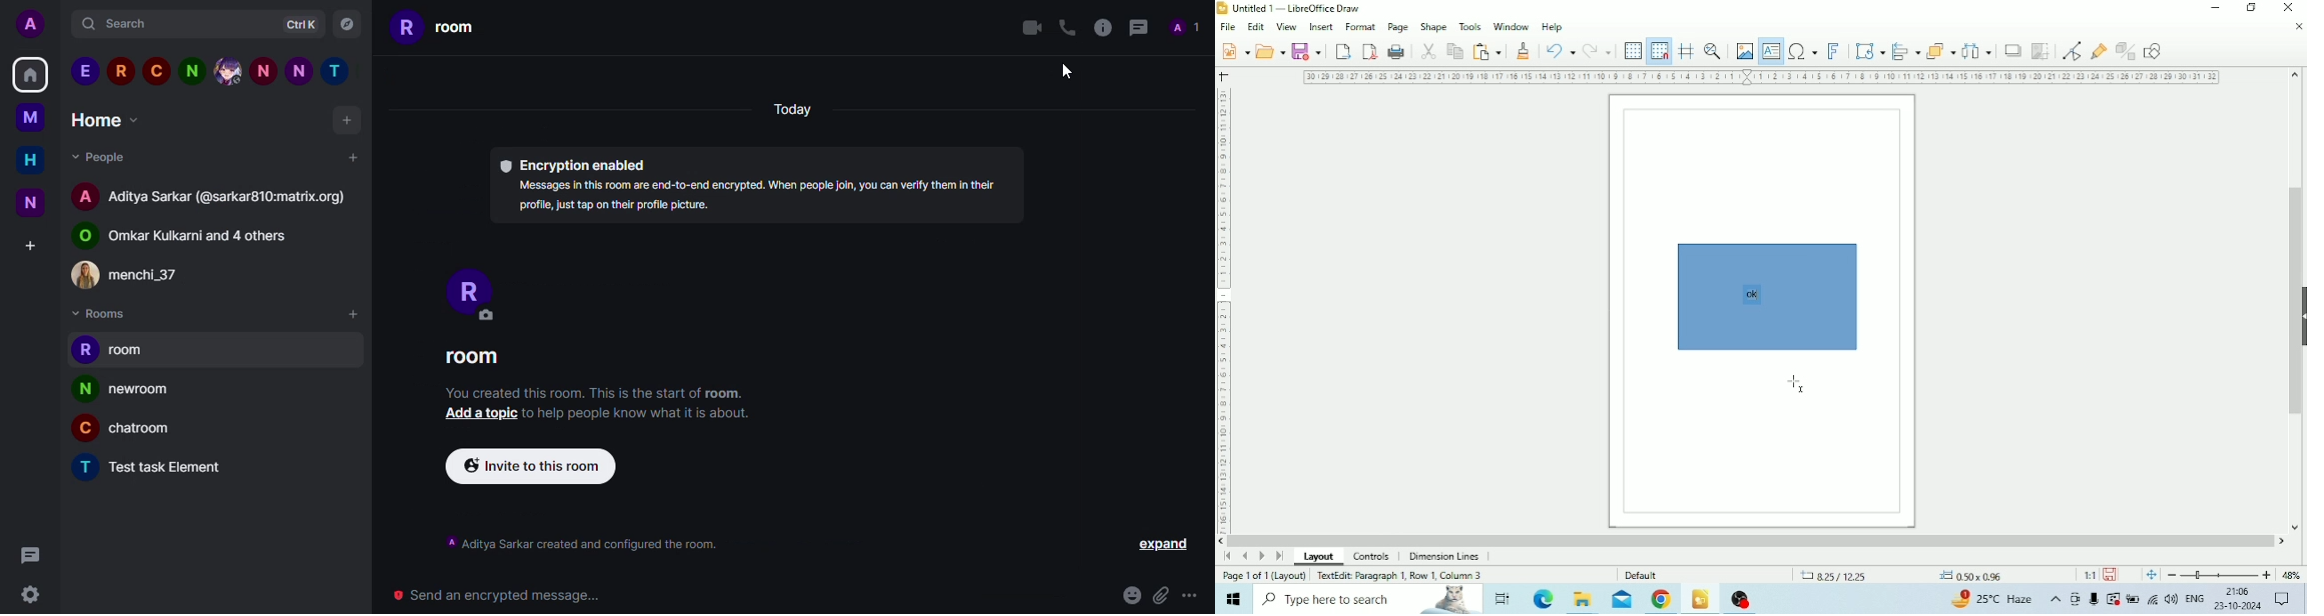 The width and height of the screenshot is (2324, 616). I want to click on invite to this room, so click(533, 466).